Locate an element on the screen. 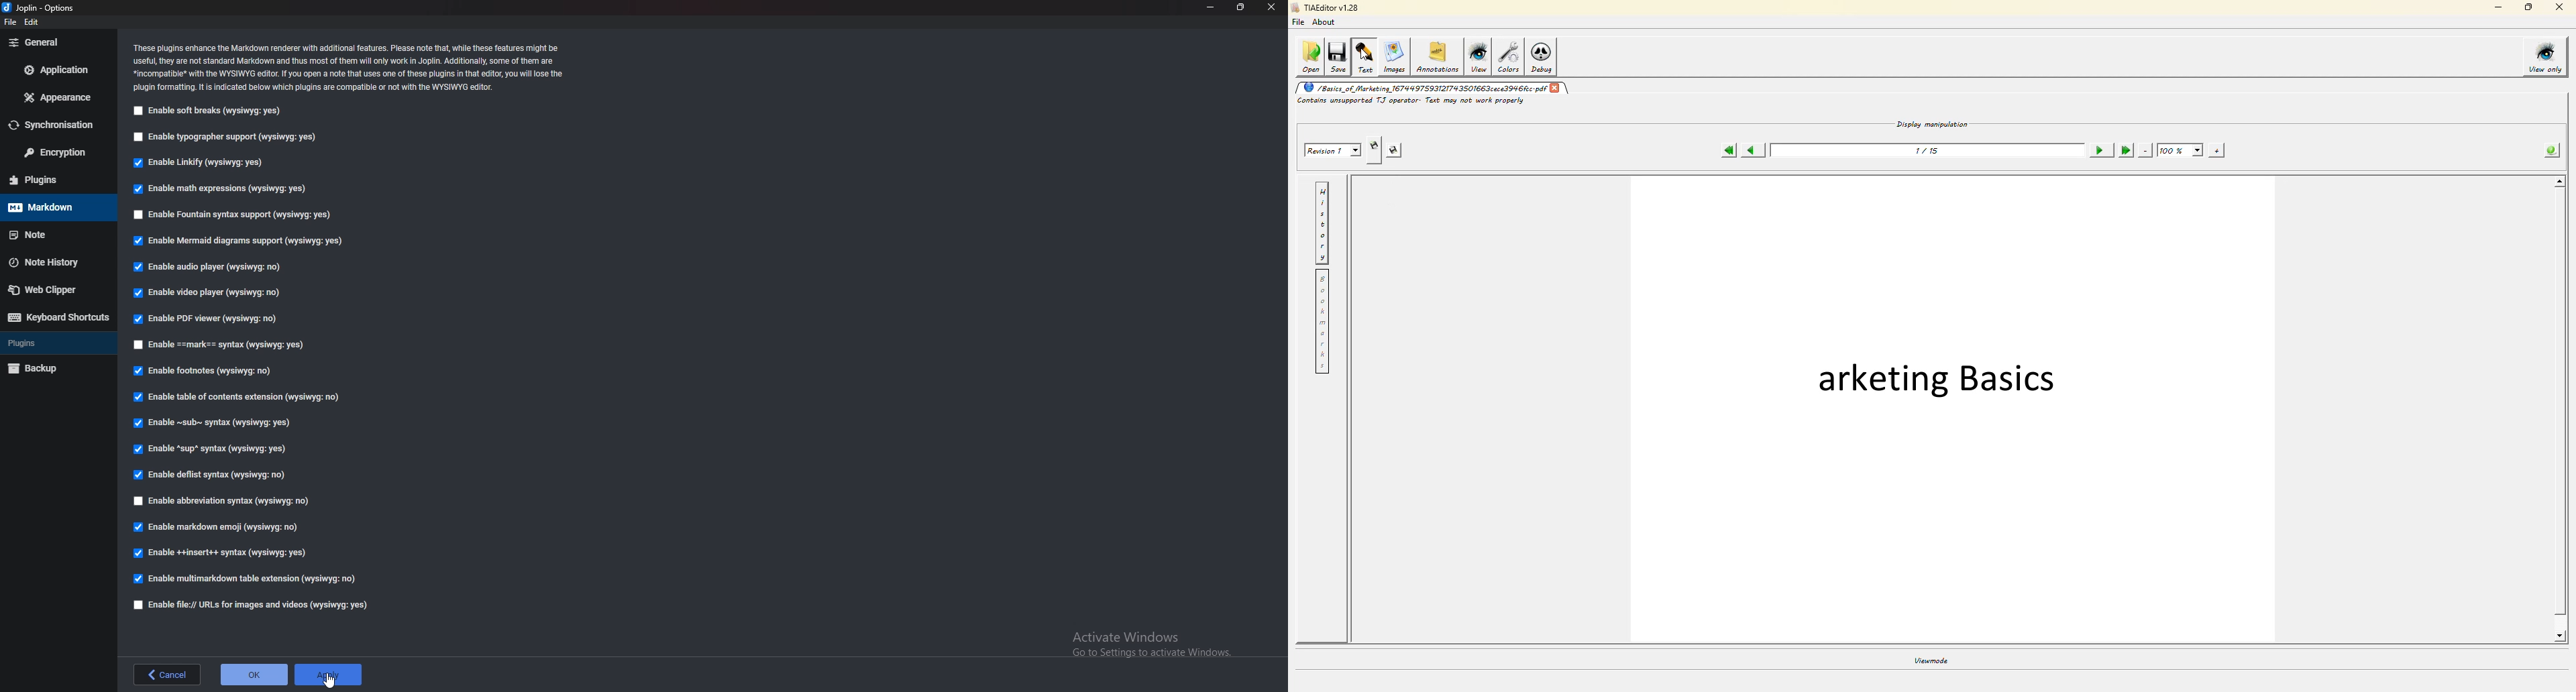 The height and width of the screenshot is (700, 2576). Enable audio player is located at coordinates (210, 268).